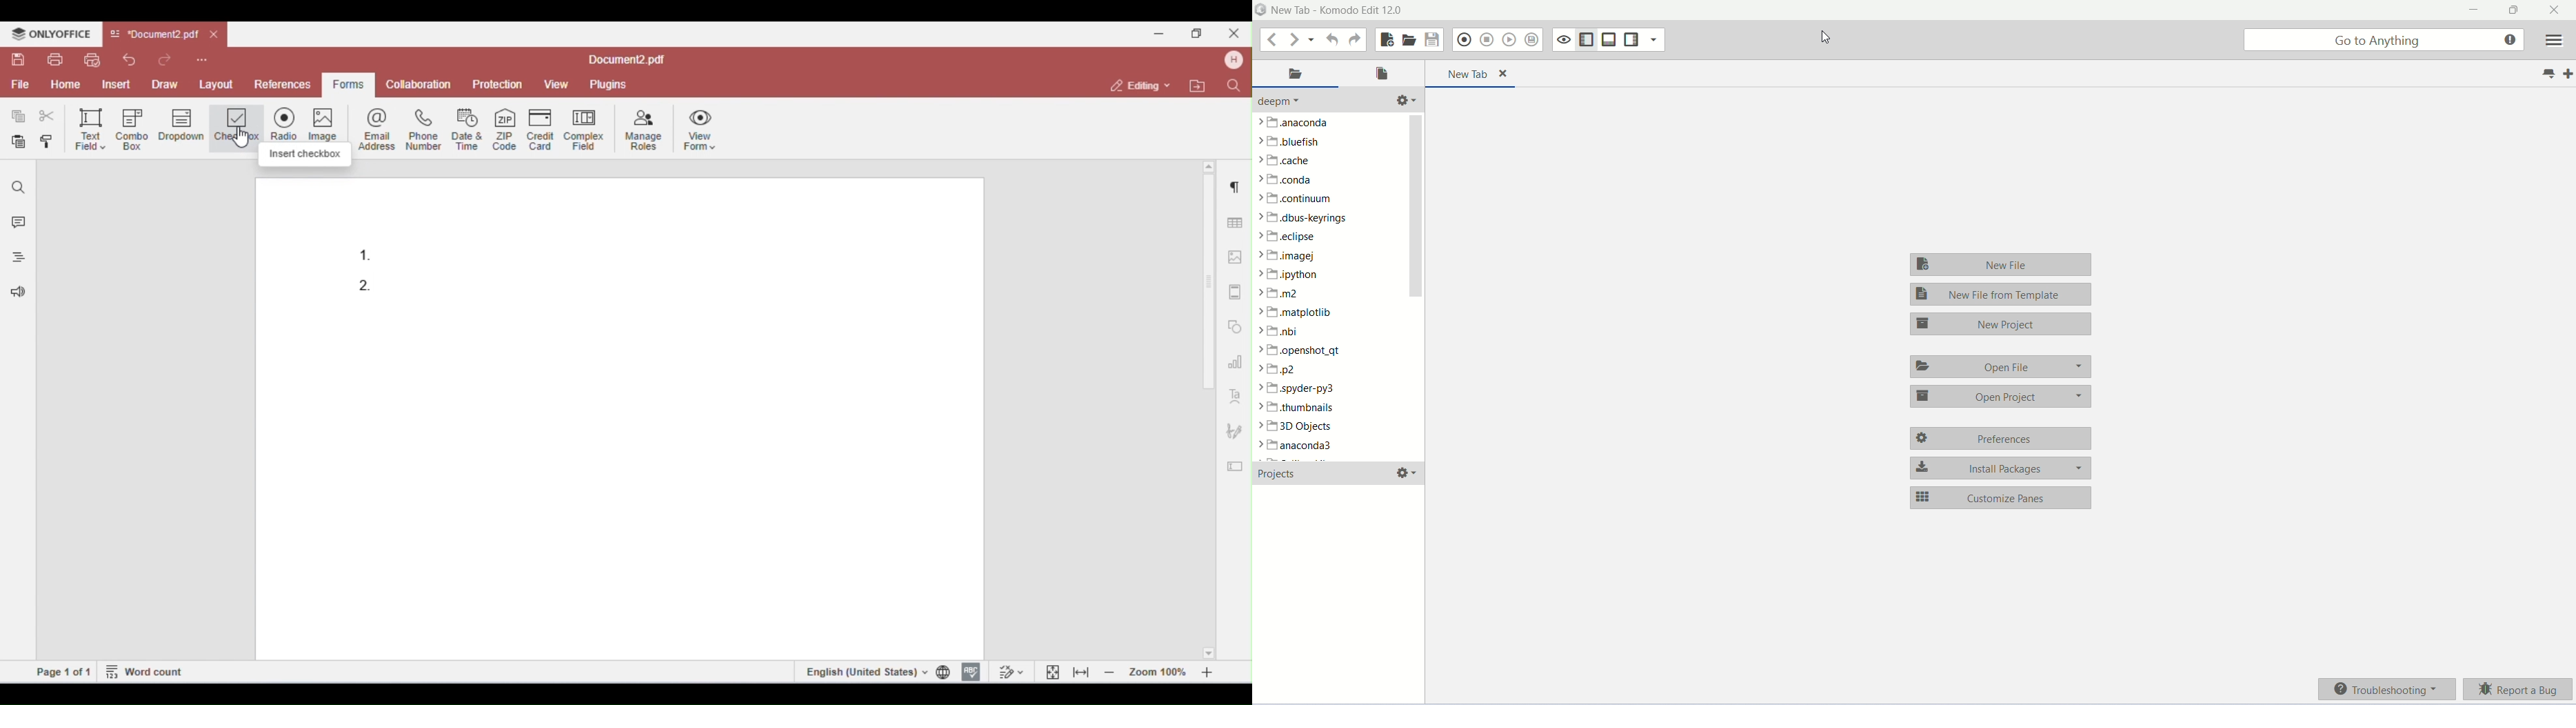 This screenshot has width=2576, height=728. What do you see at coordinates (1294, 426) in the screenshot?
I see `3D object` at bounding box center [1294, 426].